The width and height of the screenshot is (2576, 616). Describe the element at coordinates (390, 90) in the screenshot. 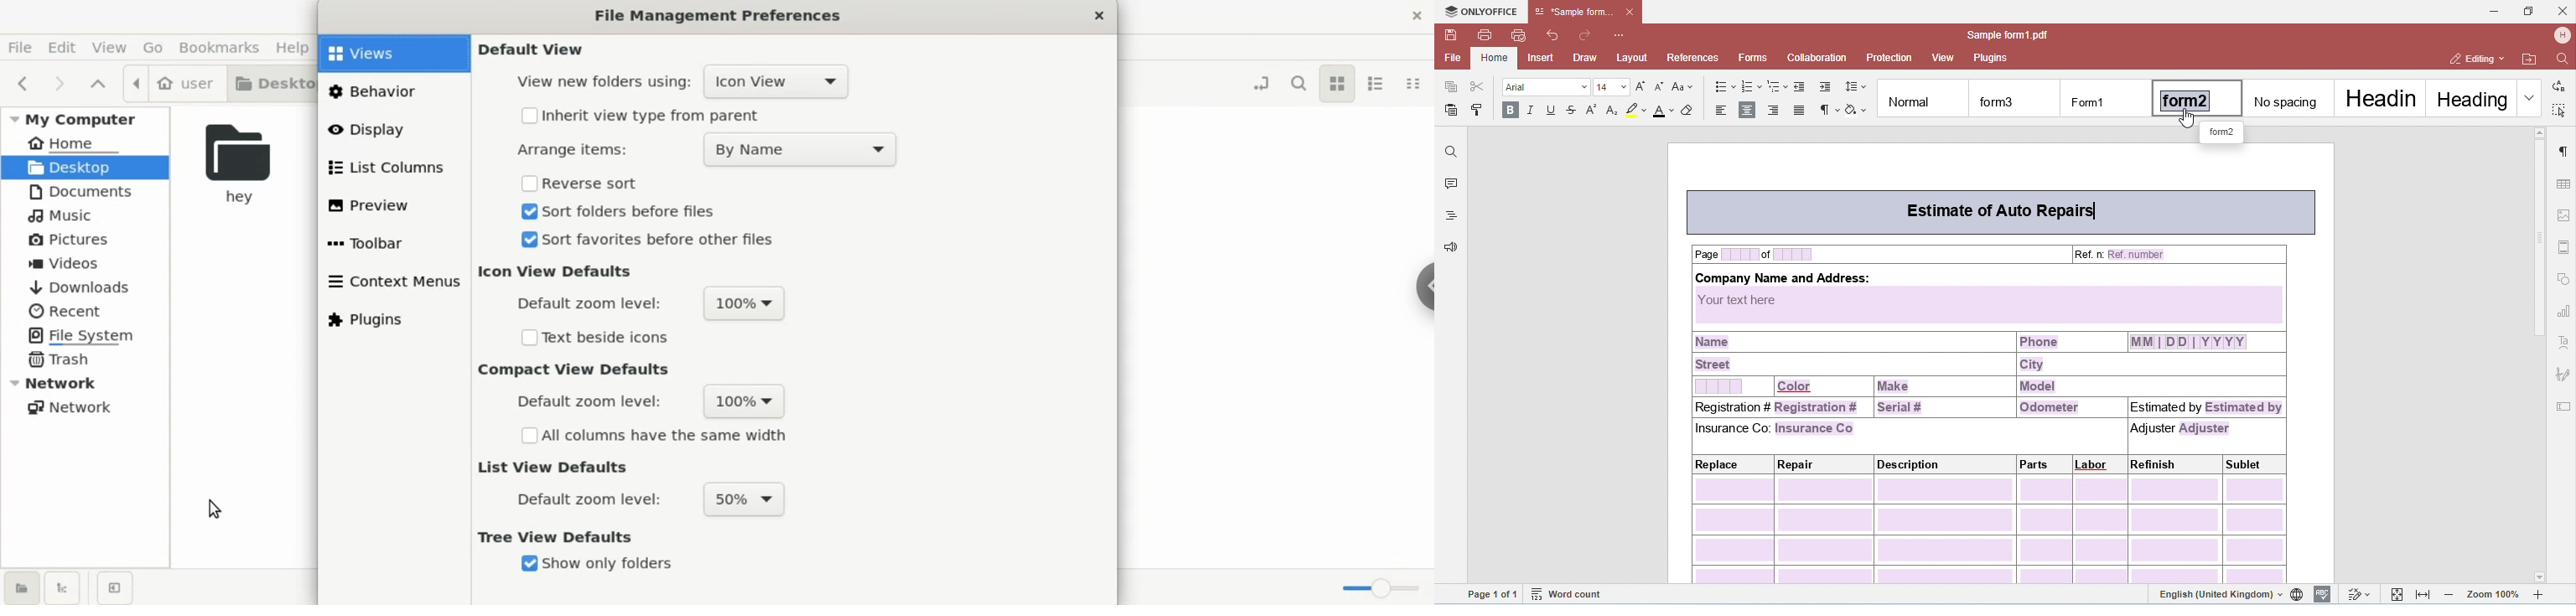

I see `behavious` at that location.